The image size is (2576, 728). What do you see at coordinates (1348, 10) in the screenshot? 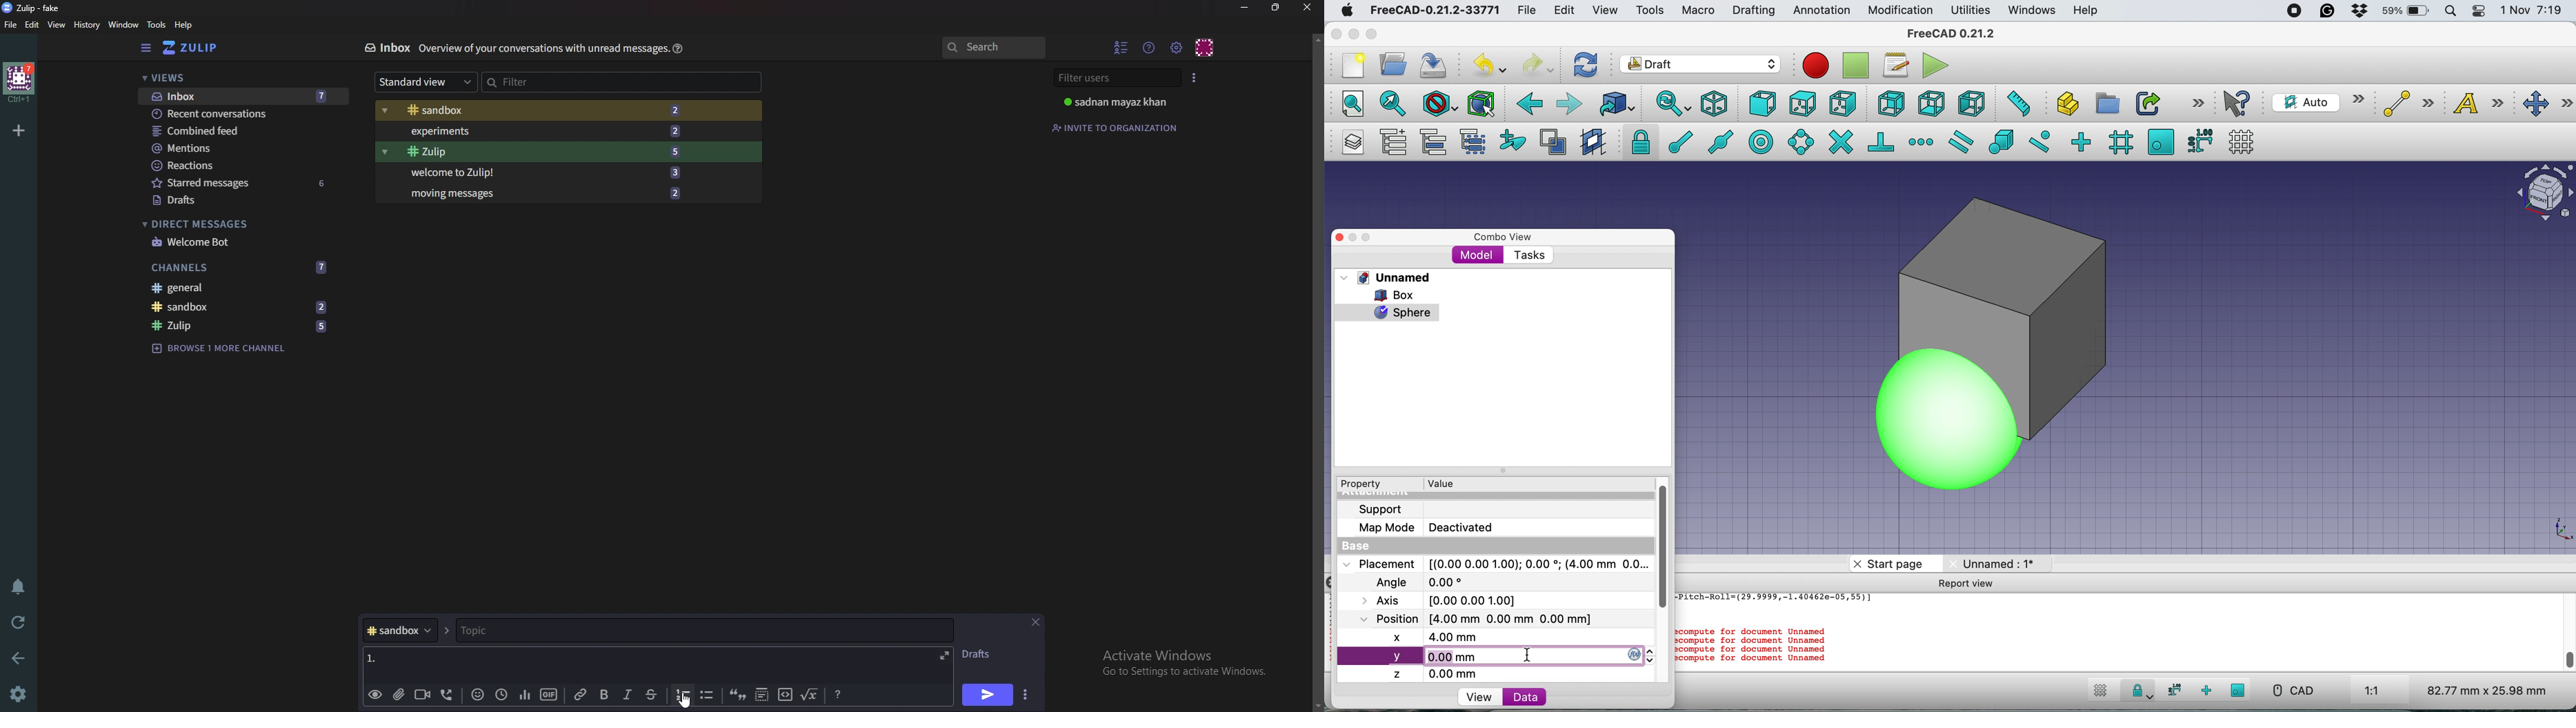
I see `system logo` at bounding box center [1348, 10].